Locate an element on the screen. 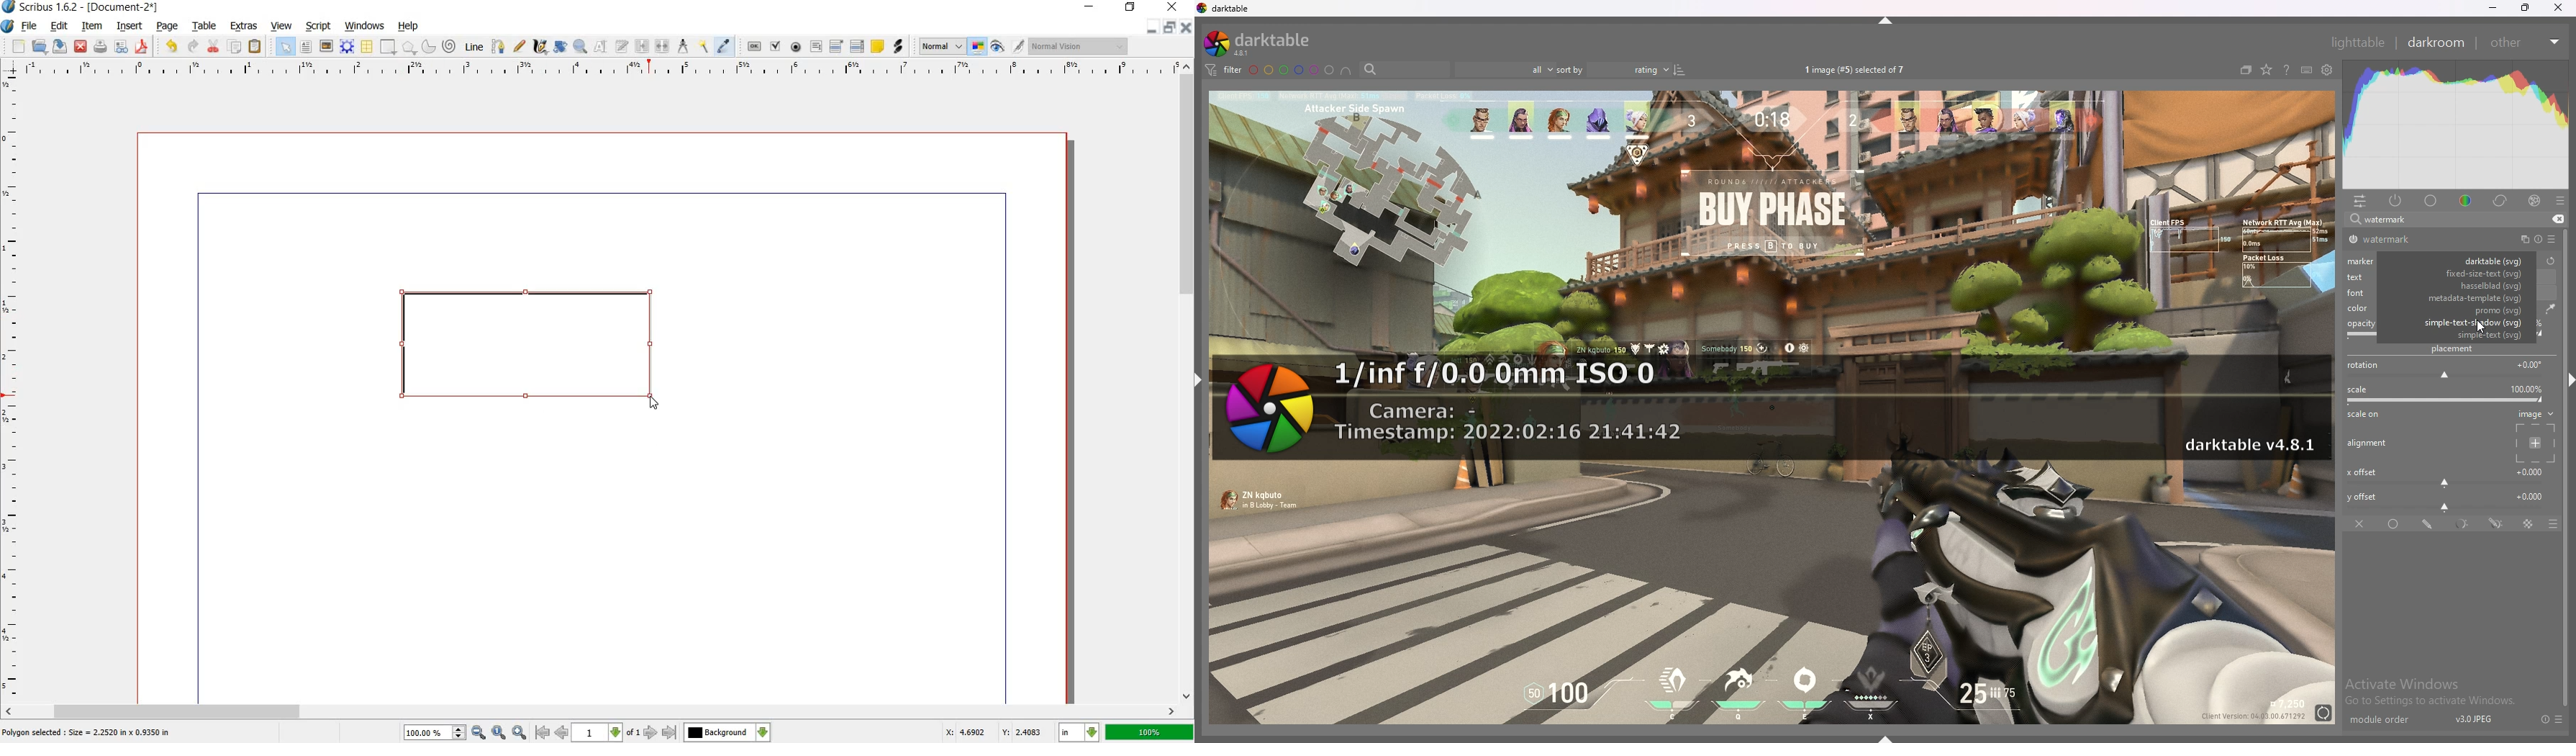 The image size is (2576, 756). SCROLLBAR is located at coordinates (590, 712).